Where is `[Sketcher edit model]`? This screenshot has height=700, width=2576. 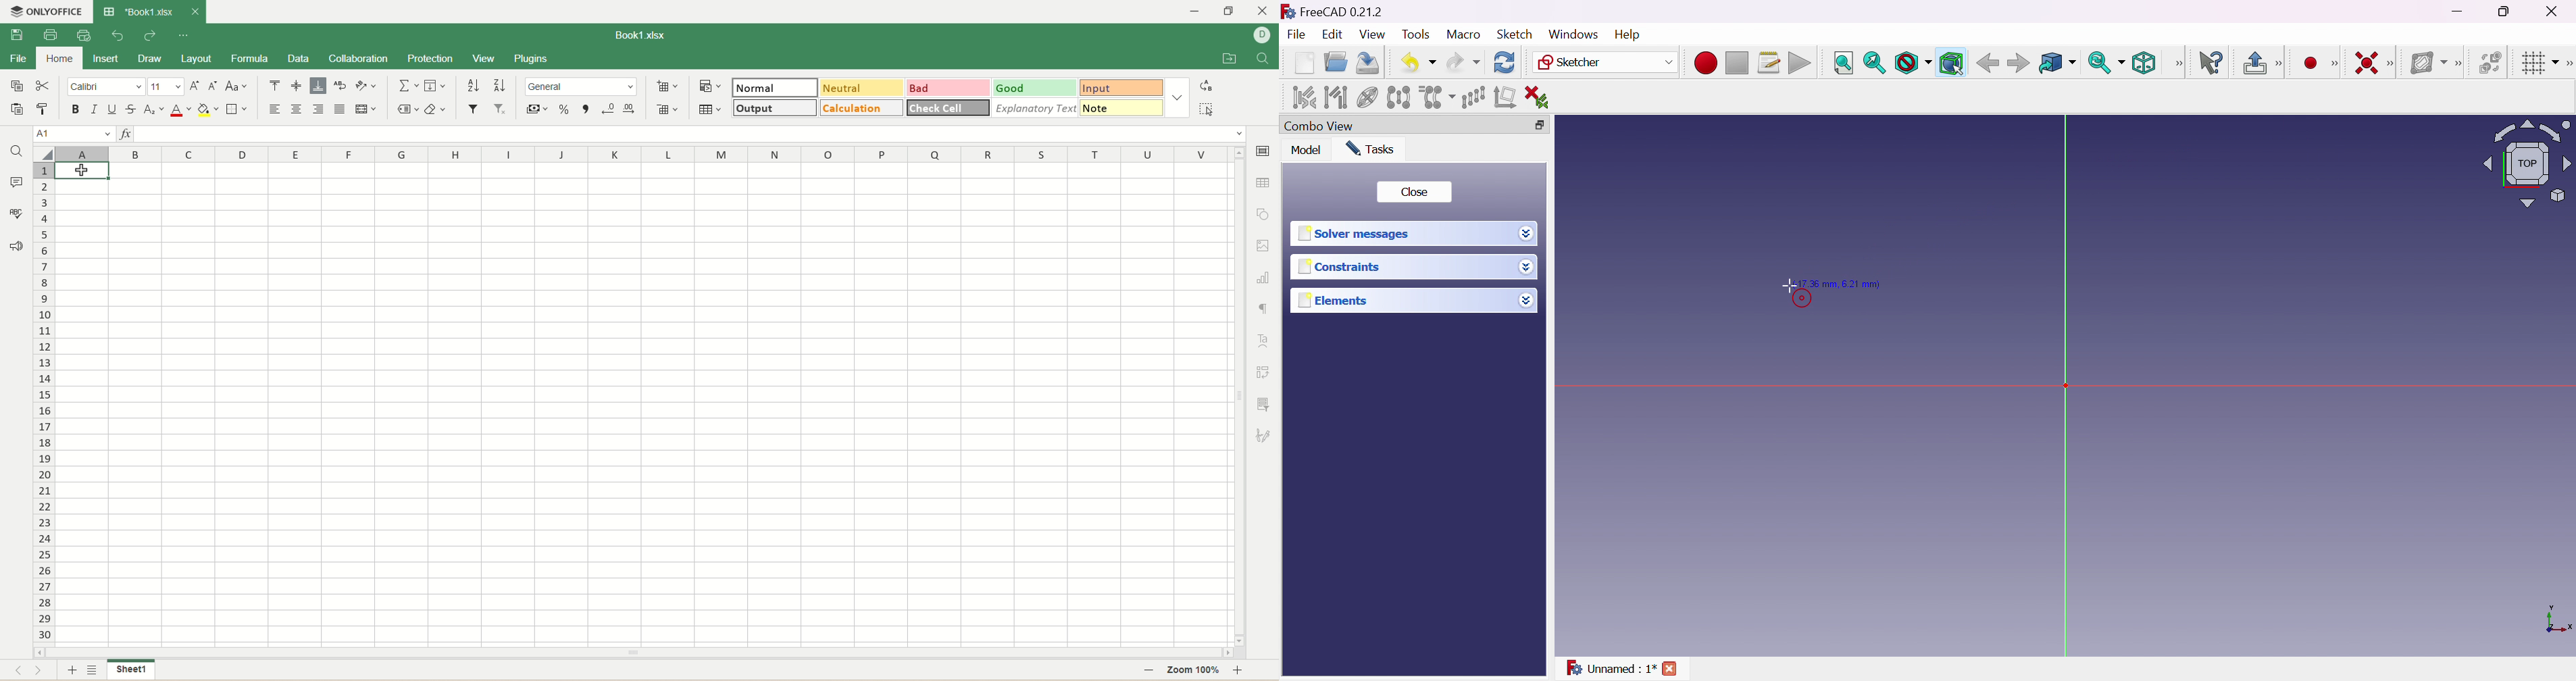
[Sketcher edit model] is located at coordinates (2281, 61).